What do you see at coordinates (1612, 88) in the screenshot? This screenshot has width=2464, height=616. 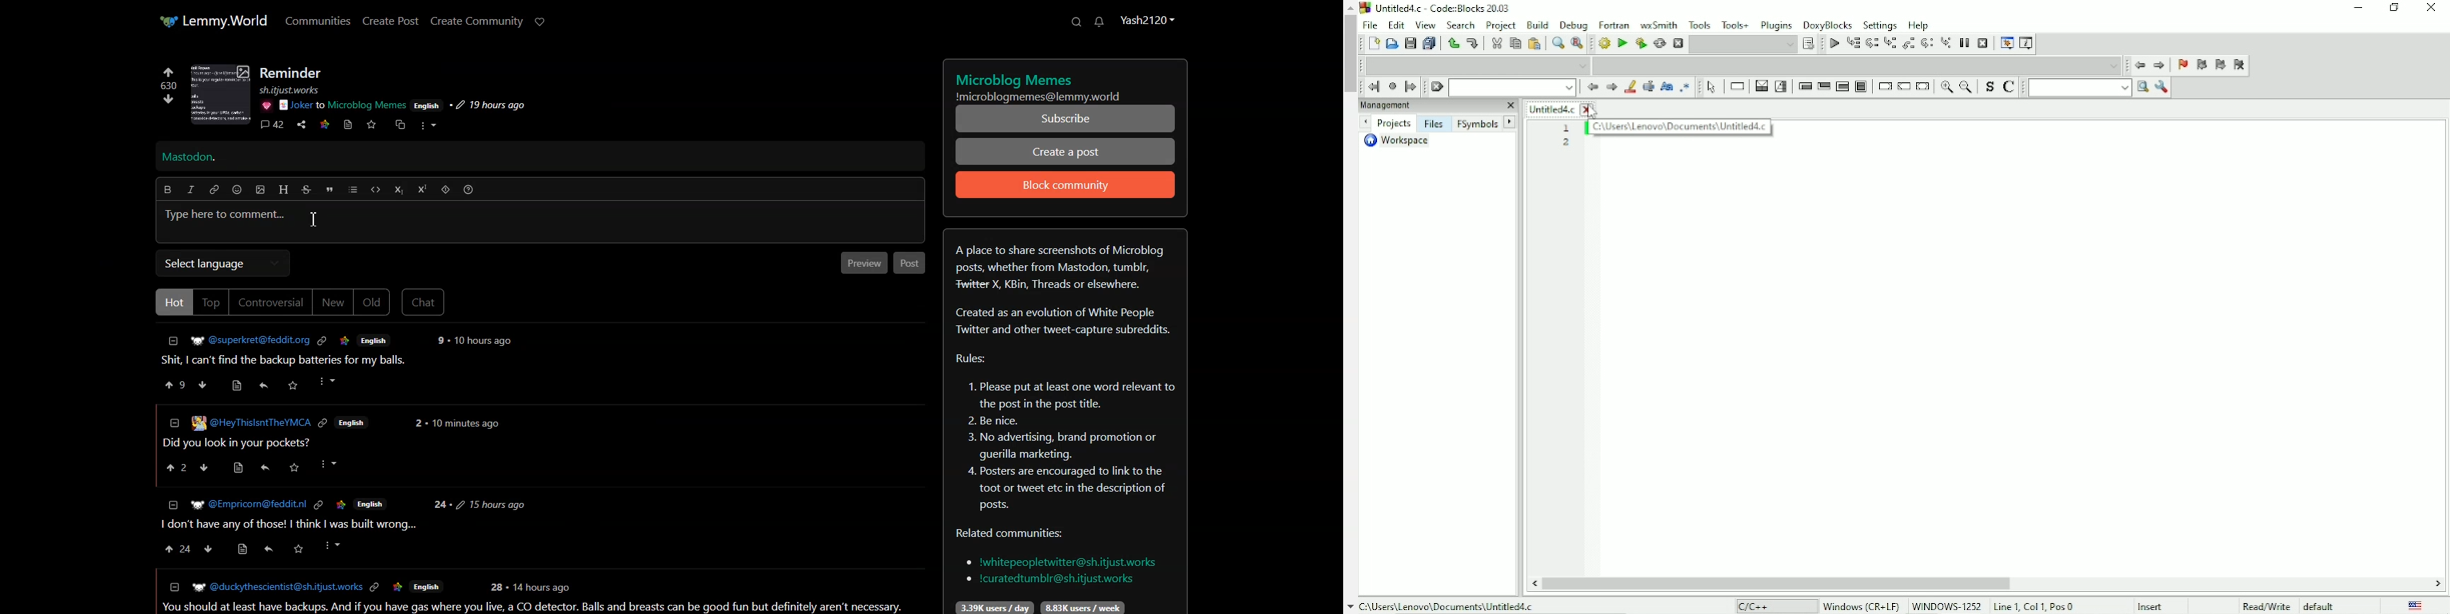 I see `Next` at bounding box center [1612, 88].